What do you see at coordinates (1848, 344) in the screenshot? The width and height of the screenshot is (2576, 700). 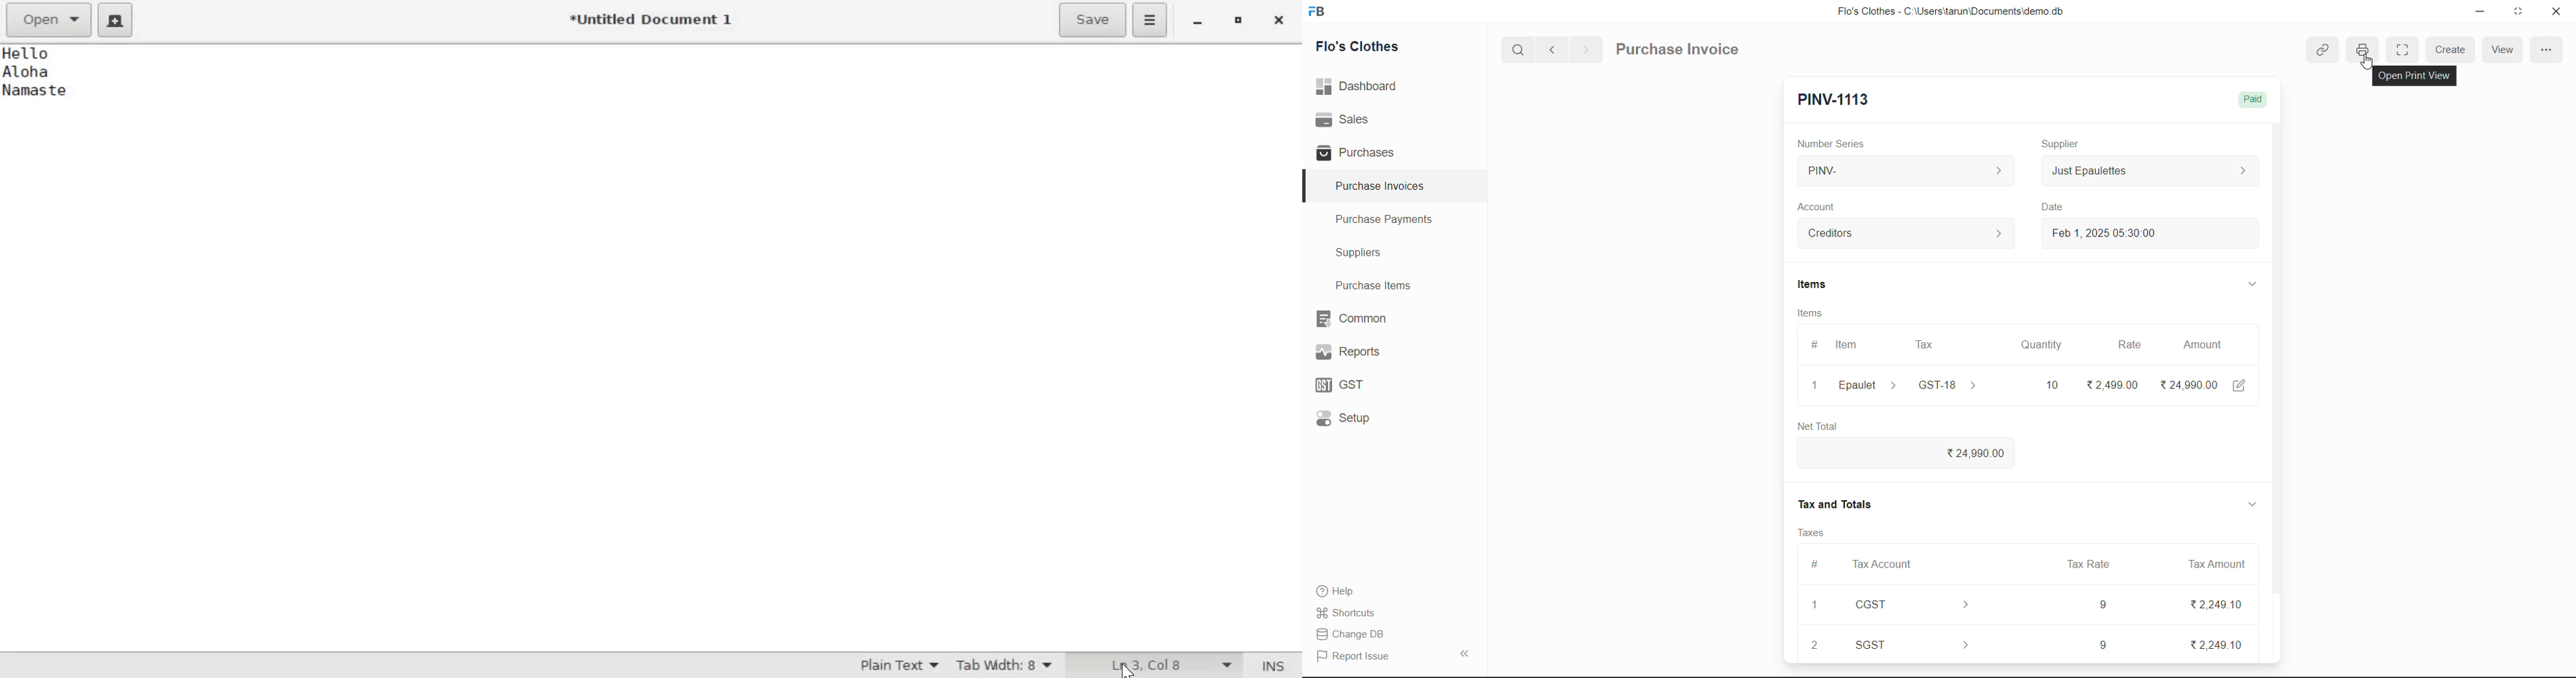 I see `item` at bounding box center [1848, 344].